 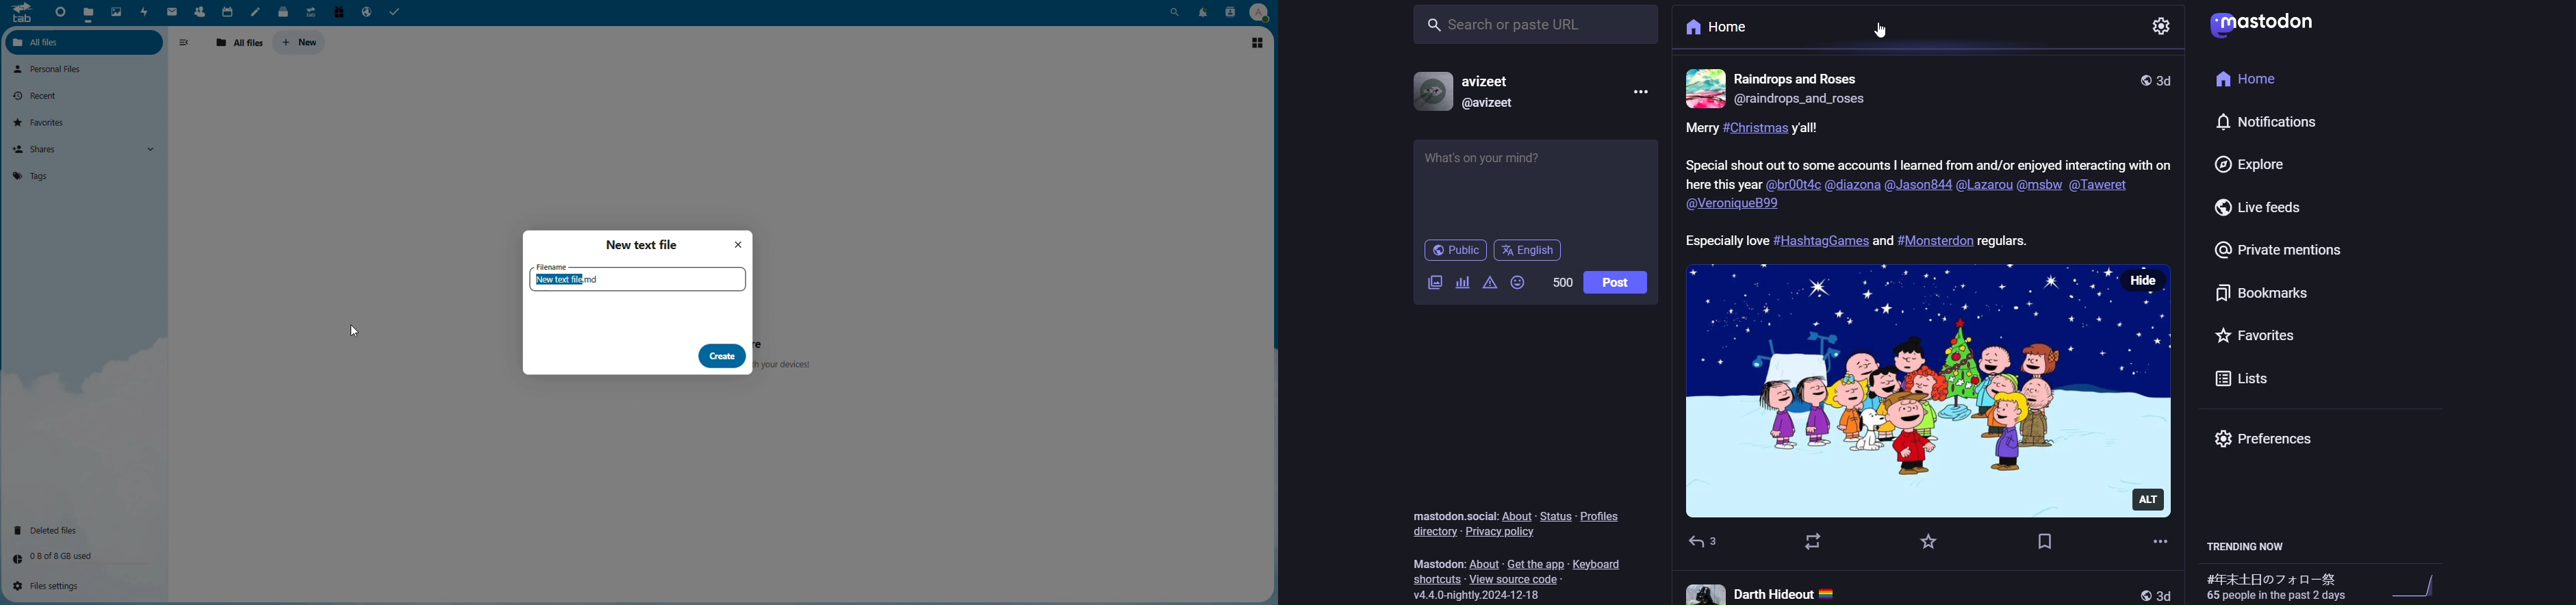 I want to click on hide, so click(x=2143, y=284).